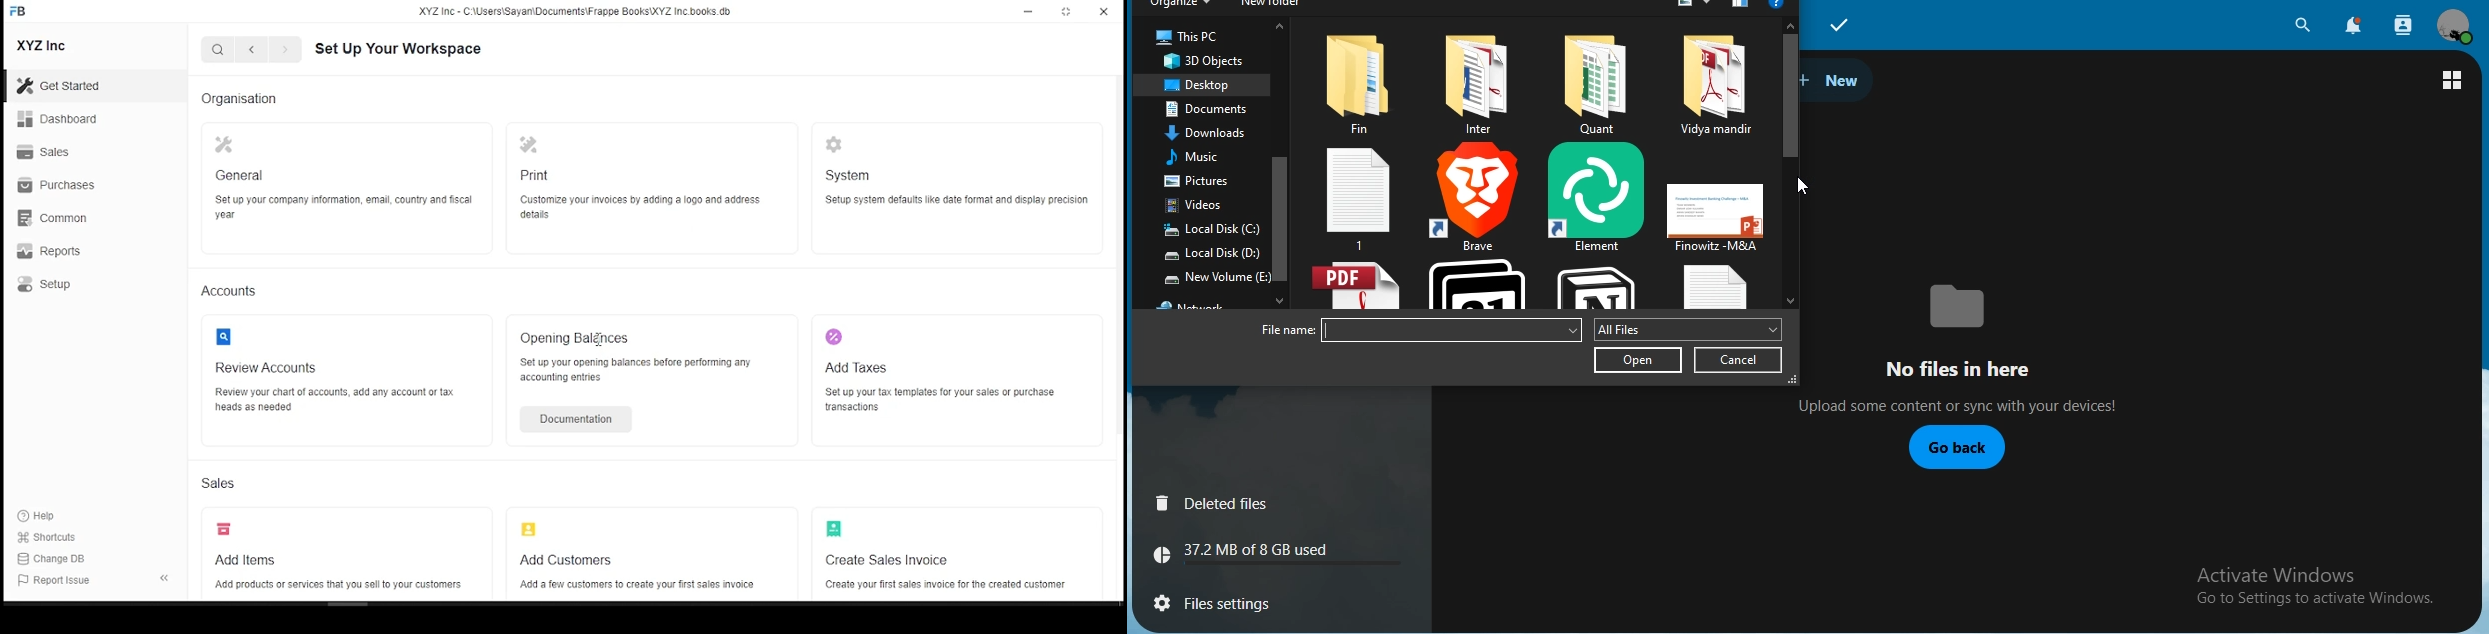 This screenshot has width=2492, height=644. I want to click on report issue, so click(61, 583).